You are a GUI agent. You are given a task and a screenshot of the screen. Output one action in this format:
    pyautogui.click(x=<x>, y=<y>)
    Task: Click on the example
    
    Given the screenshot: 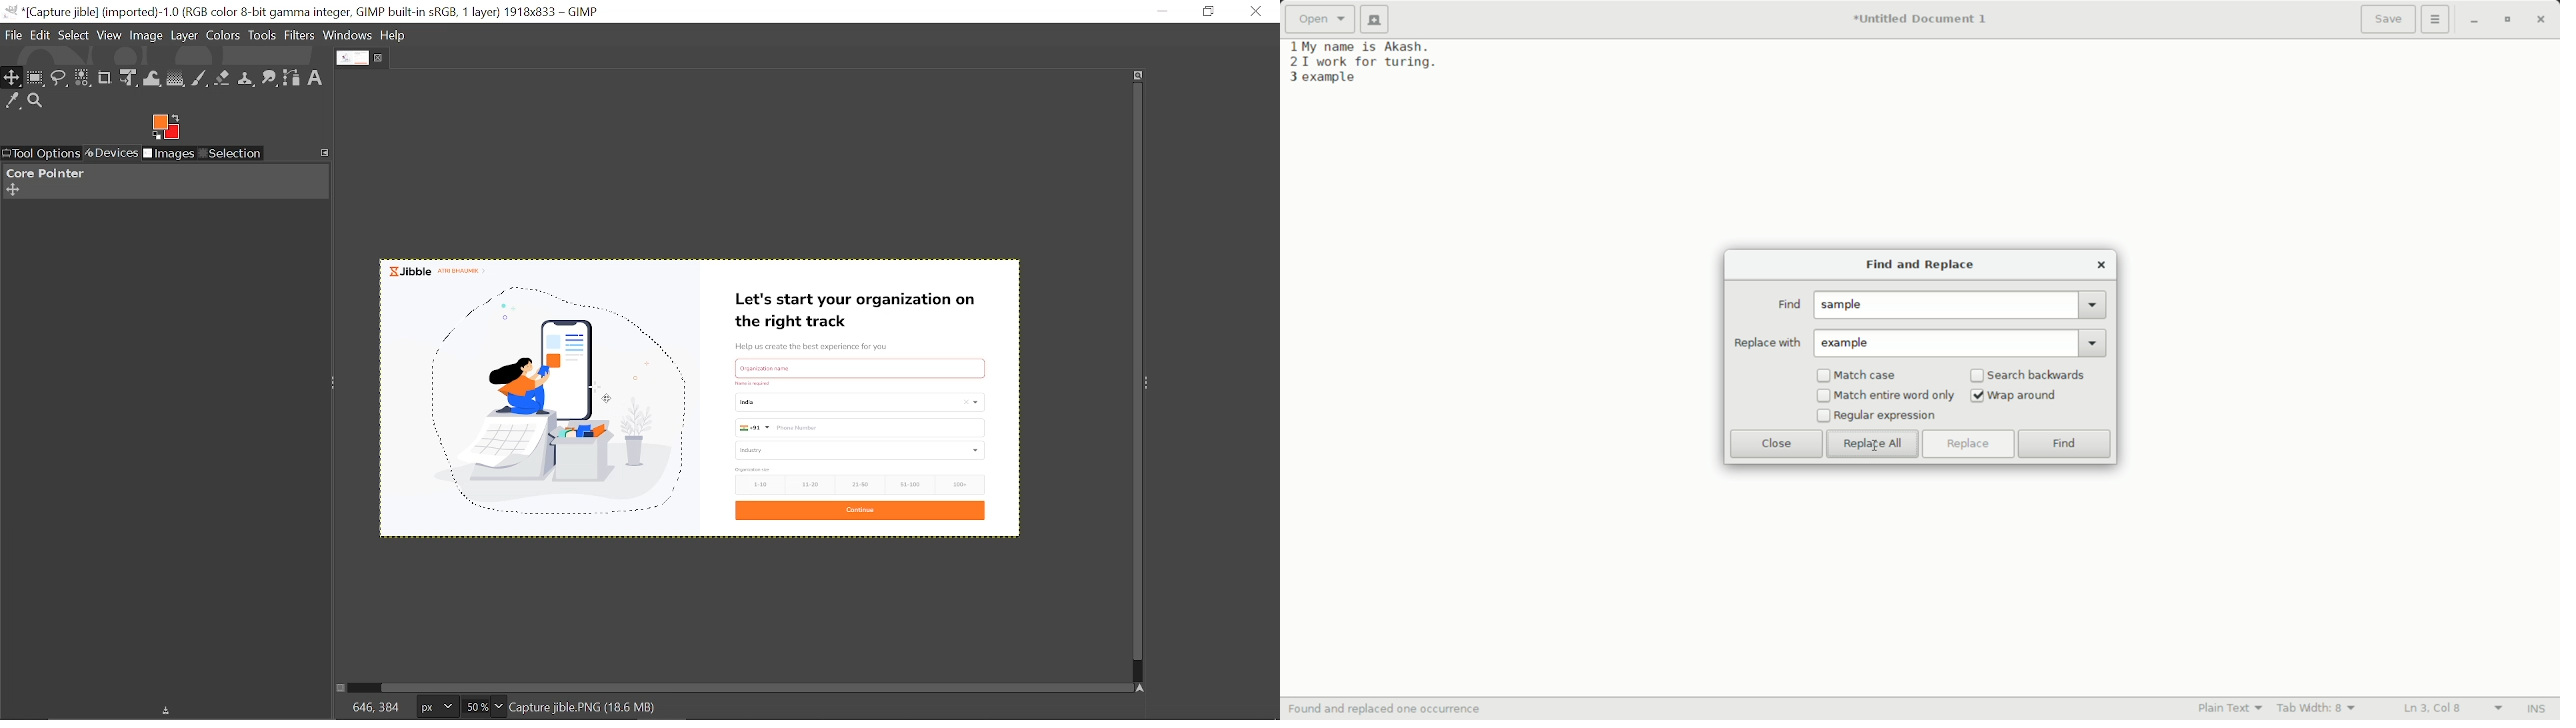 What is the action you would take?
    pyautogui.click(x=1850, y=343)
    